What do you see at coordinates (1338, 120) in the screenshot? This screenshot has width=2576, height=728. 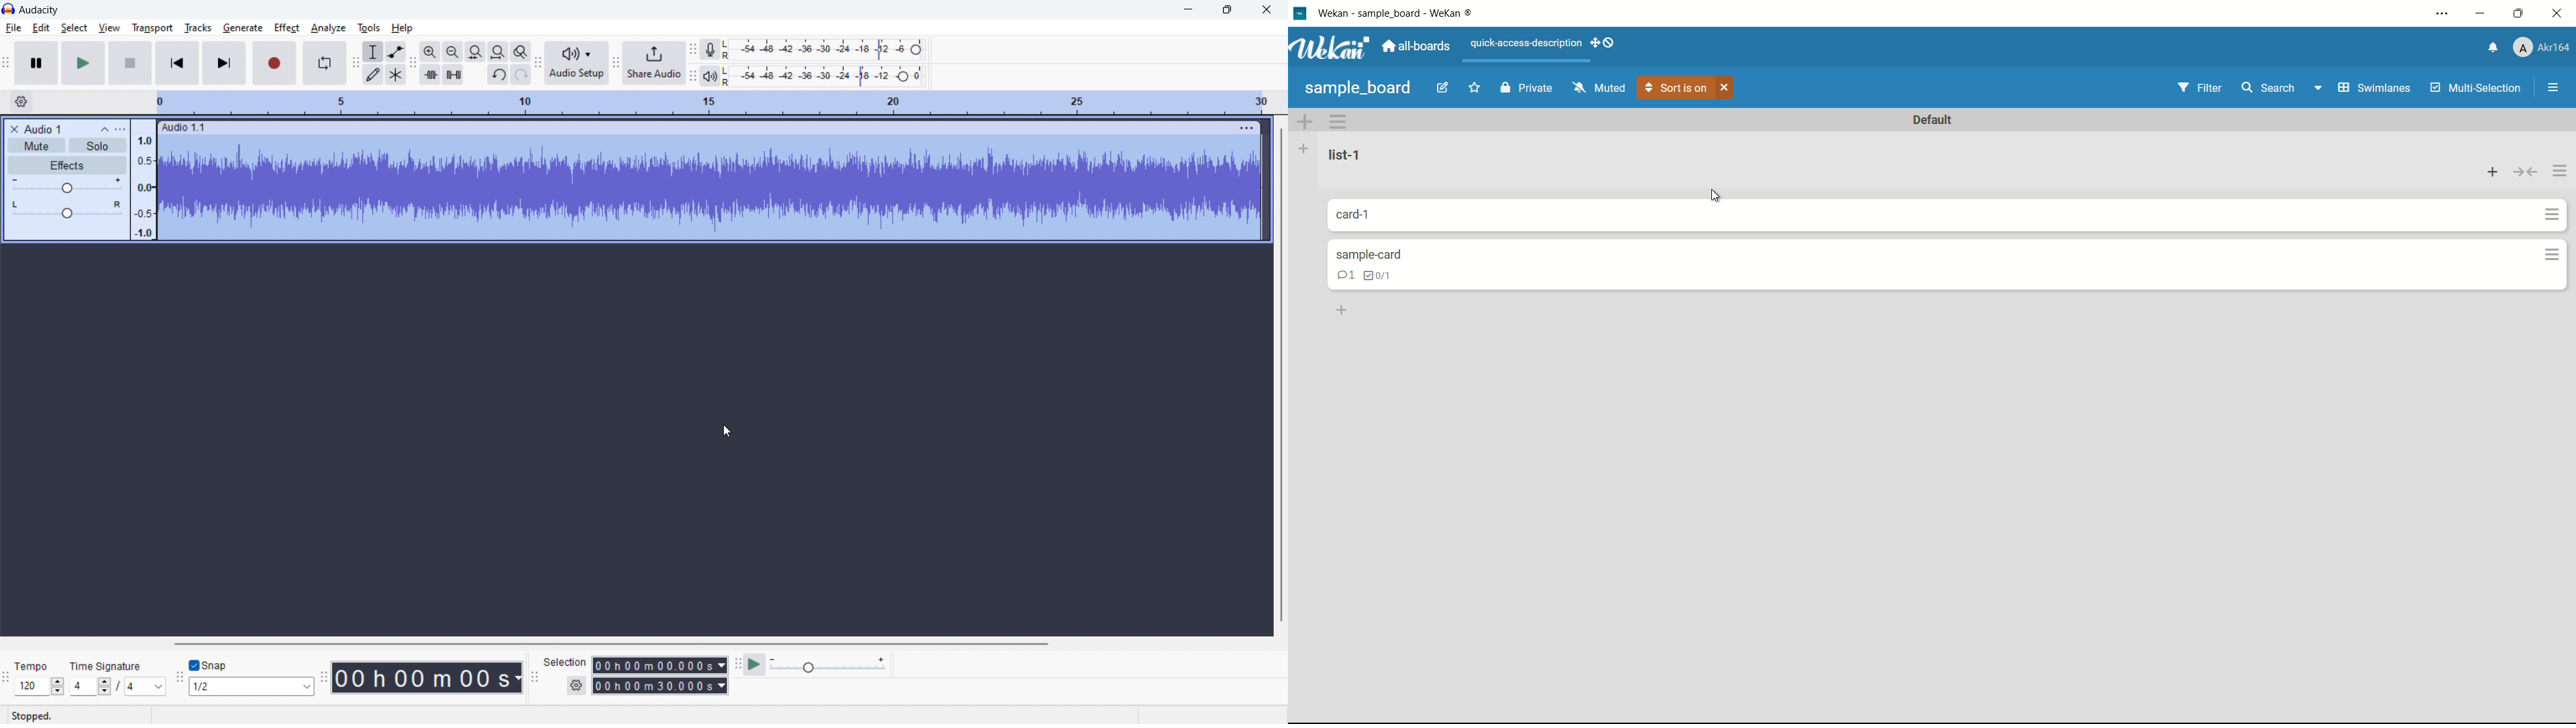 I see `card actions` at bounding box center [1338, 120].